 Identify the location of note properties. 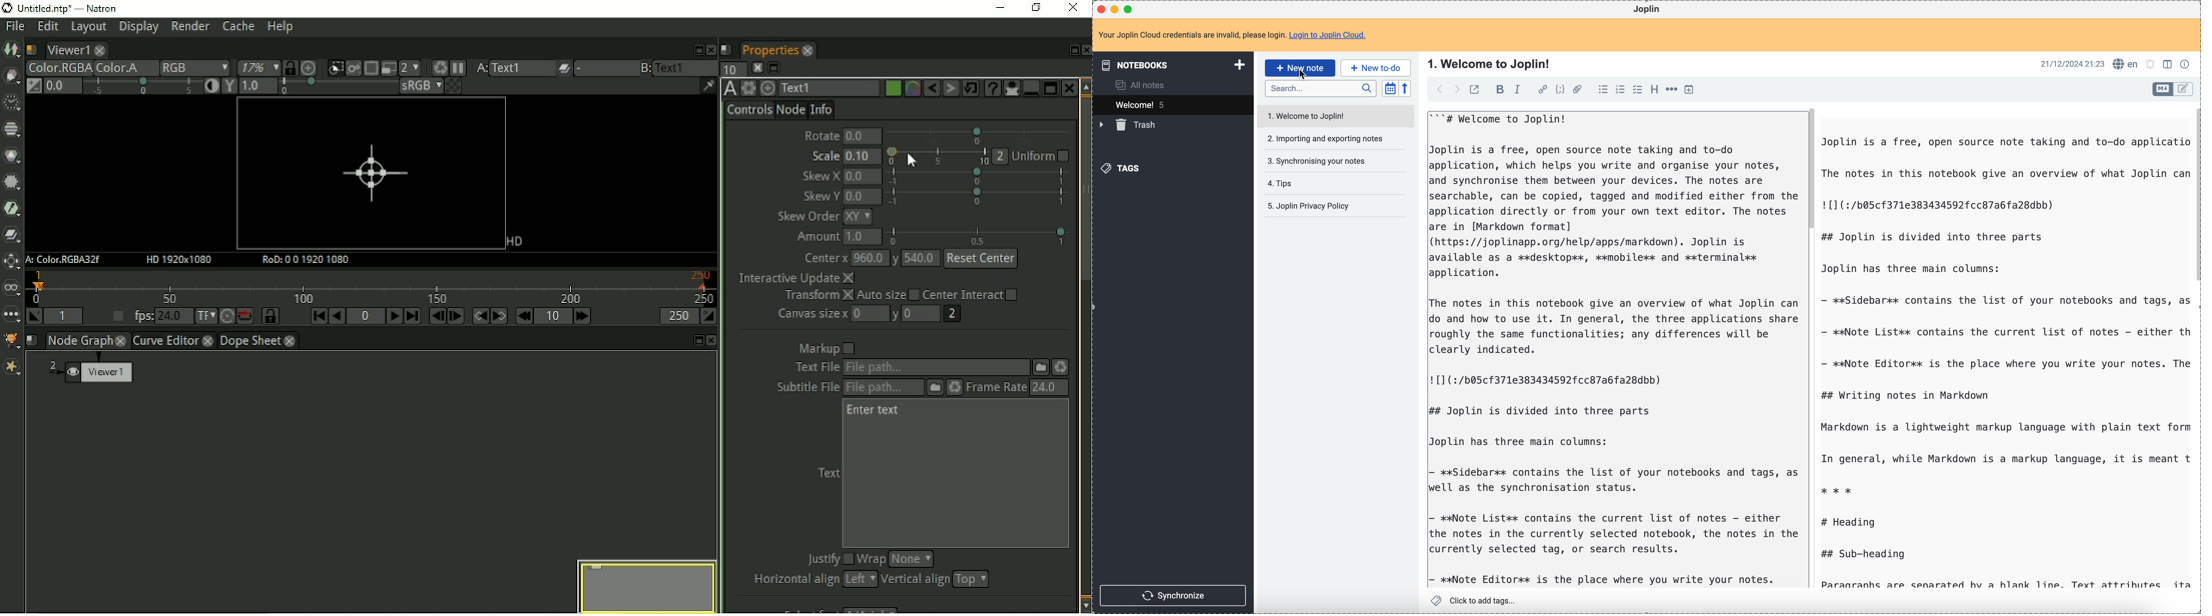
(2187, 63).